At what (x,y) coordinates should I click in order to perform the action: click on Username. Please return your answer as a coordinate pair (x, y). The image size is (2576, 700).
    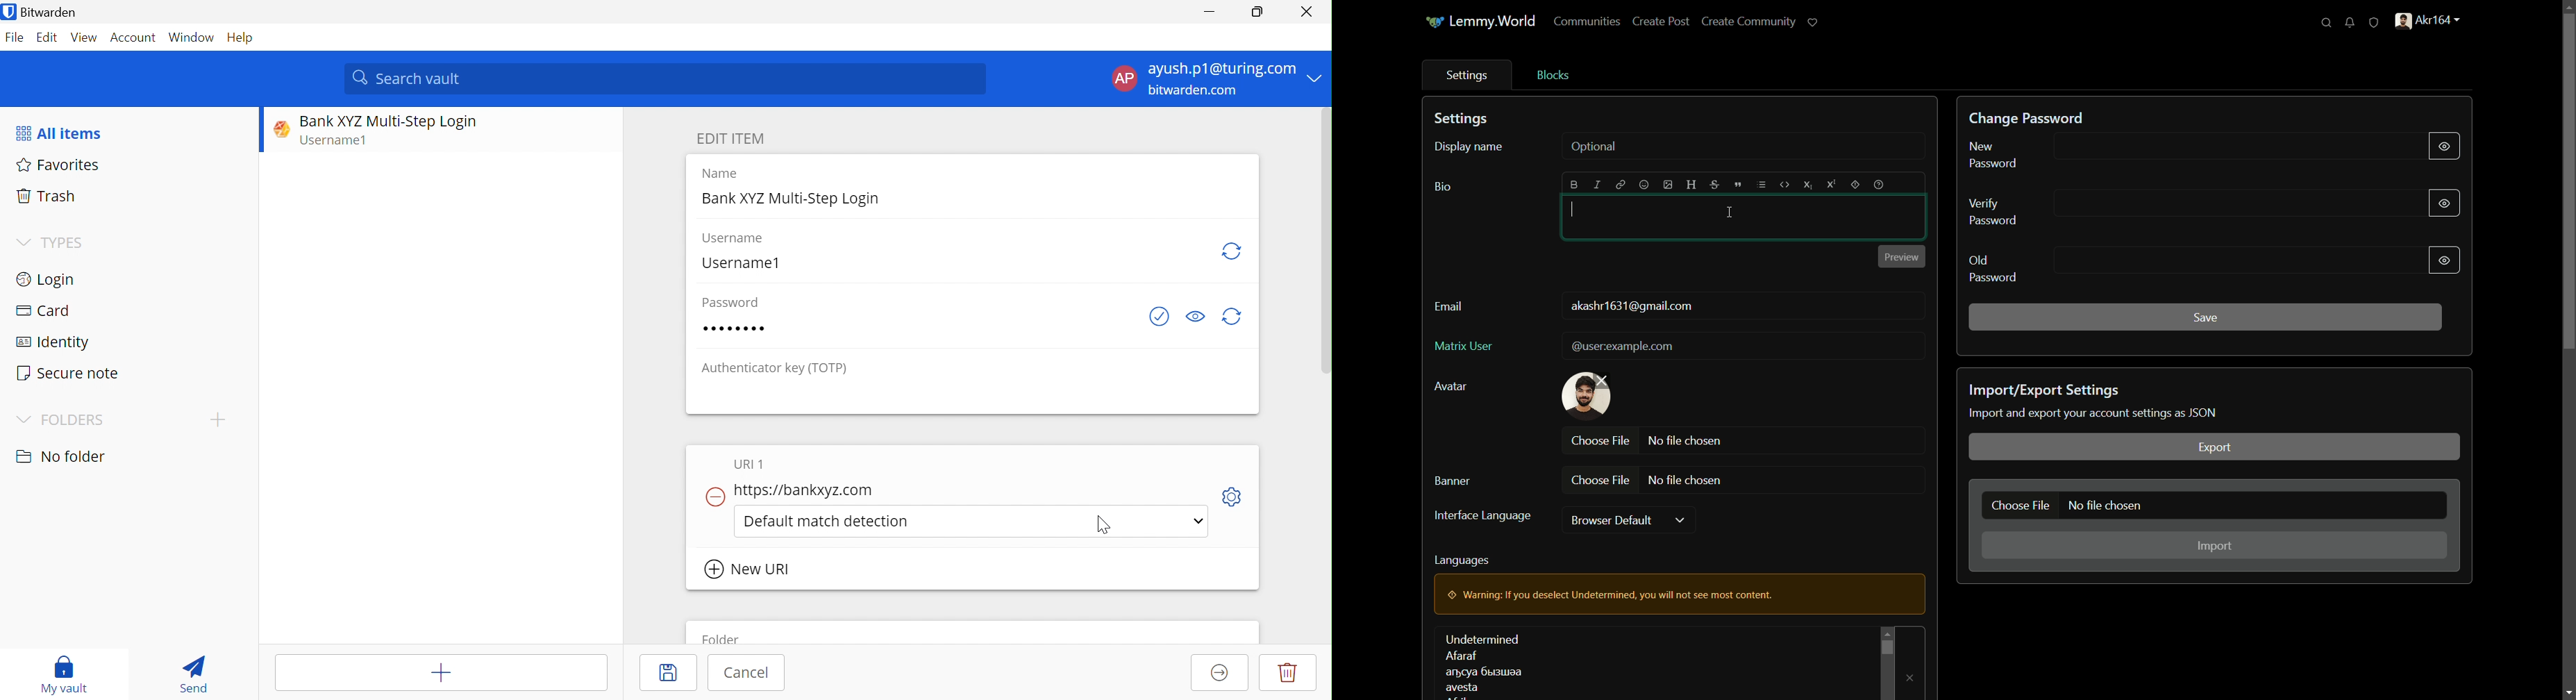
    Looking at the image, I should click on (732, 238).